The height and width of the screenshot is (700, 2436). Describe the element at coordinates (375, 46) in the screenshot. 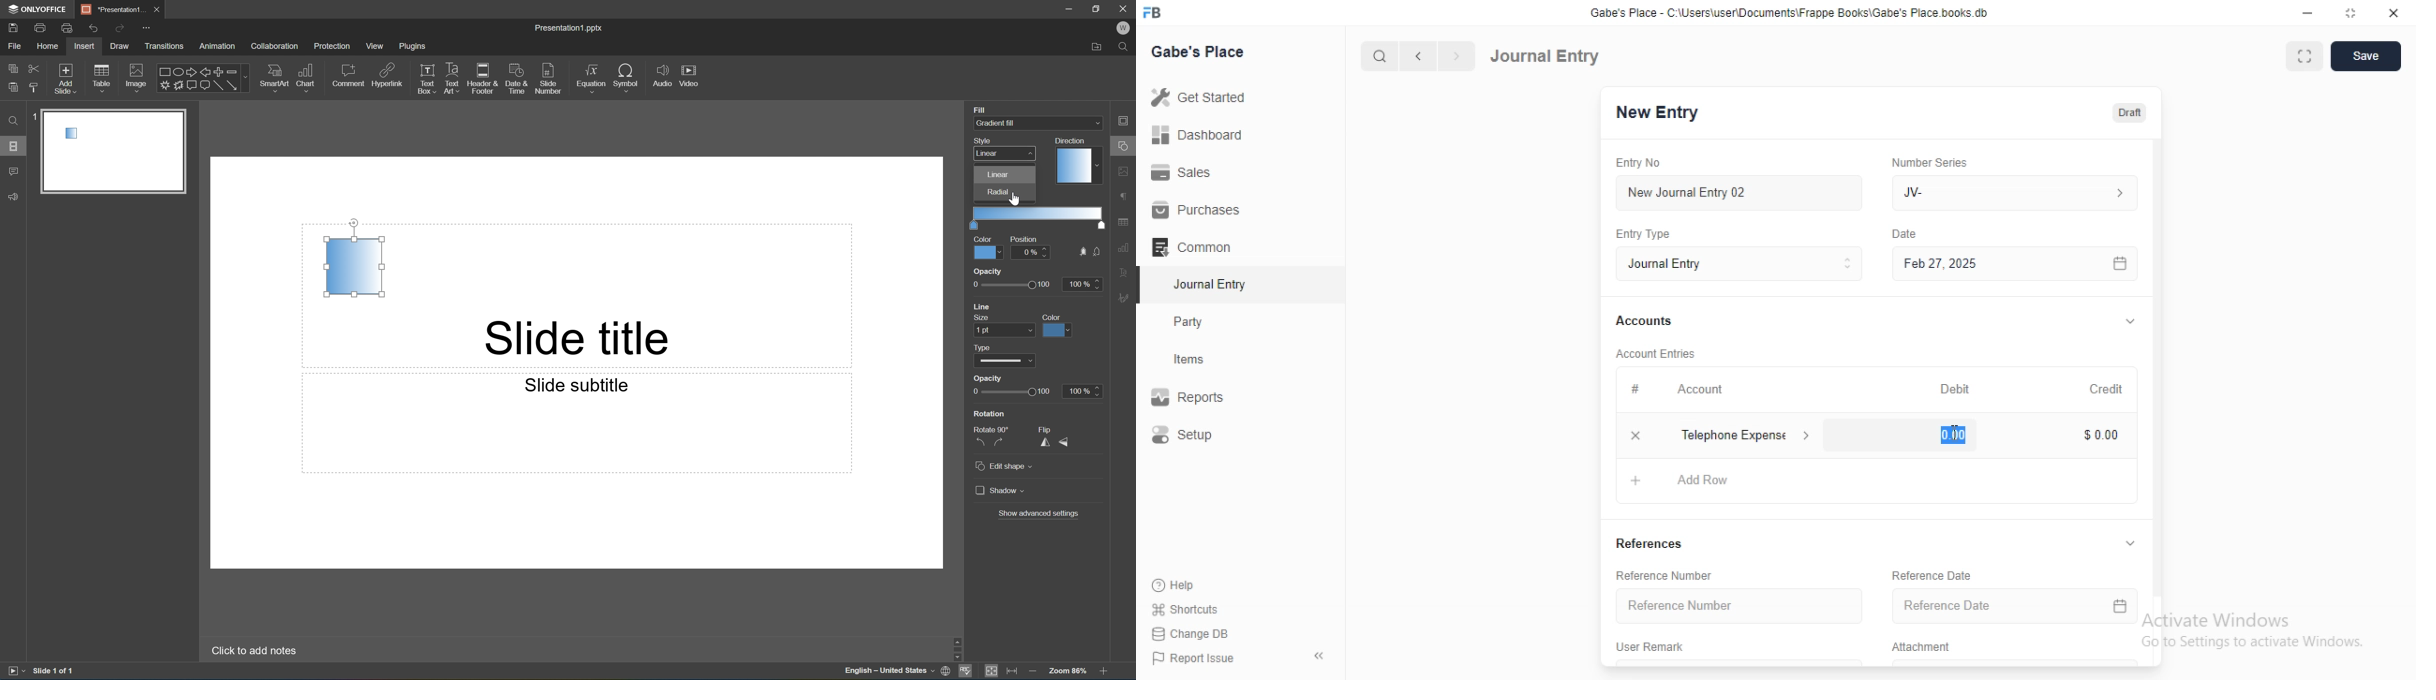

I see `View` at that location.